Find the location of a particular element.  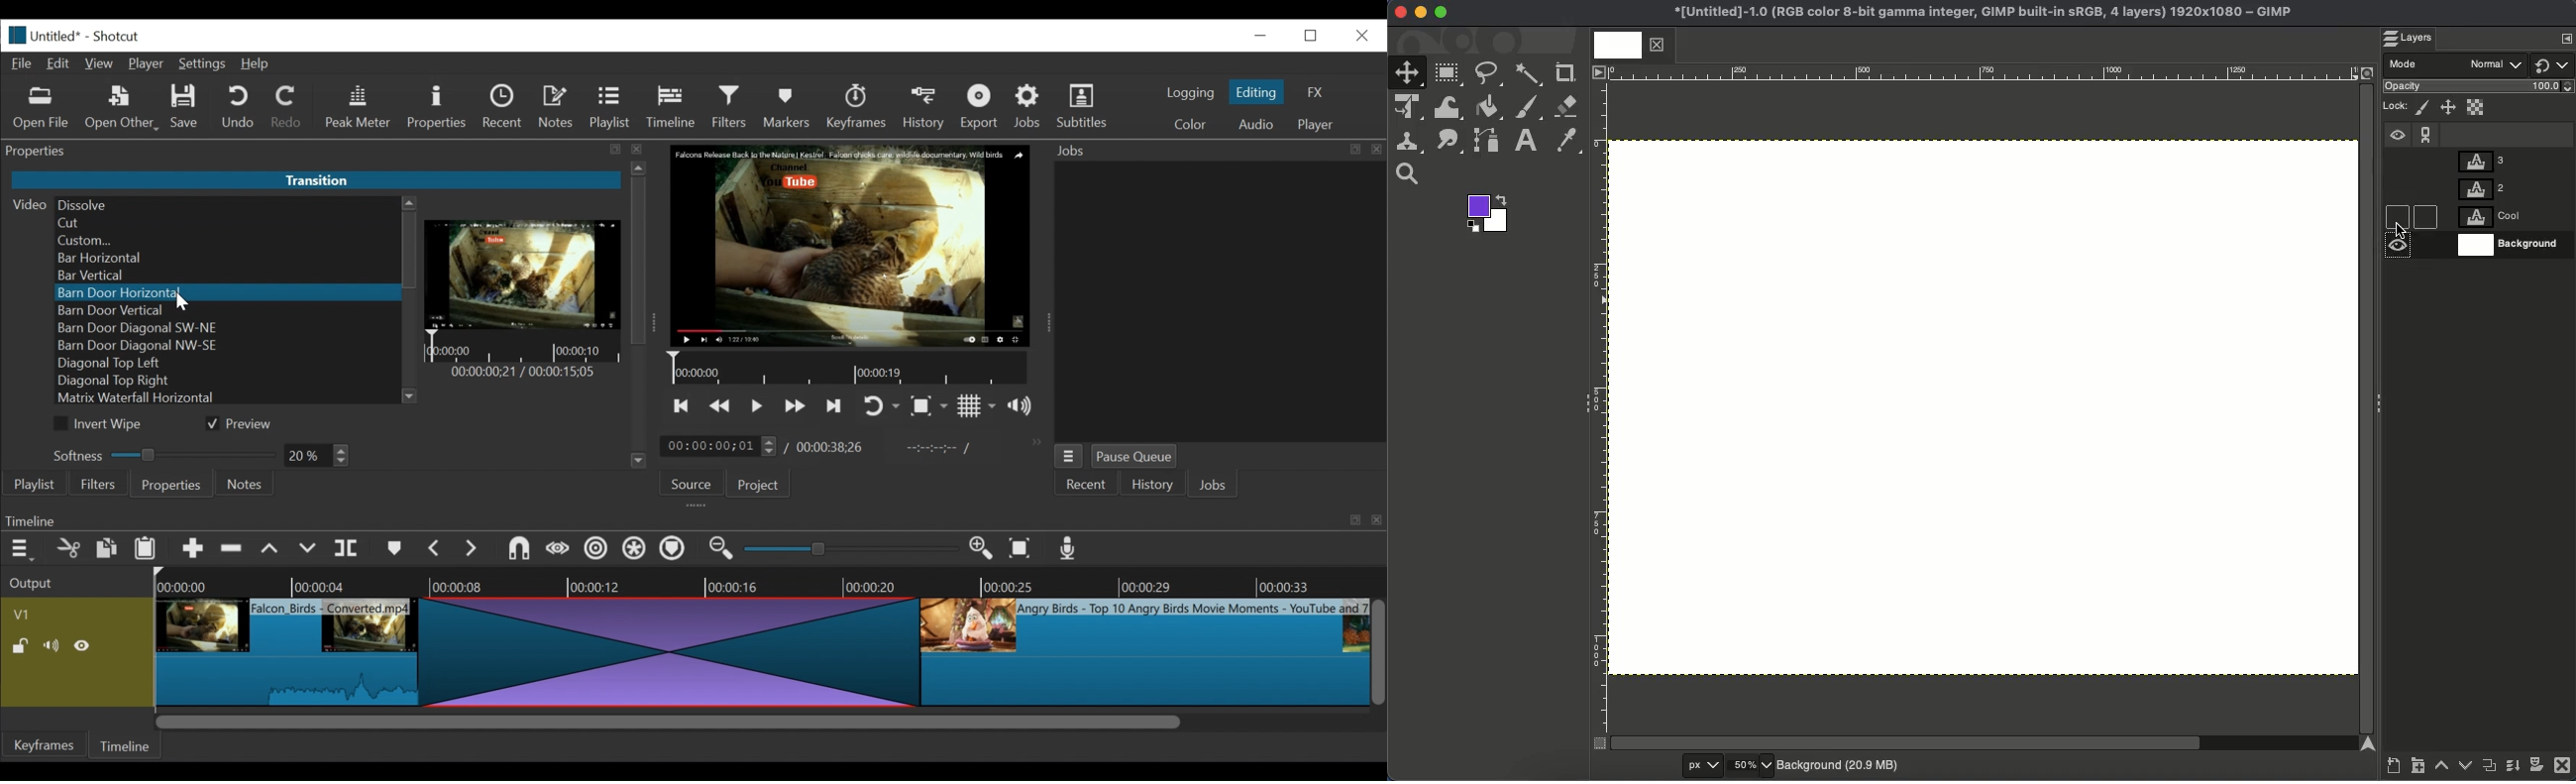

Position and size is located at coordinates (2449, 109).